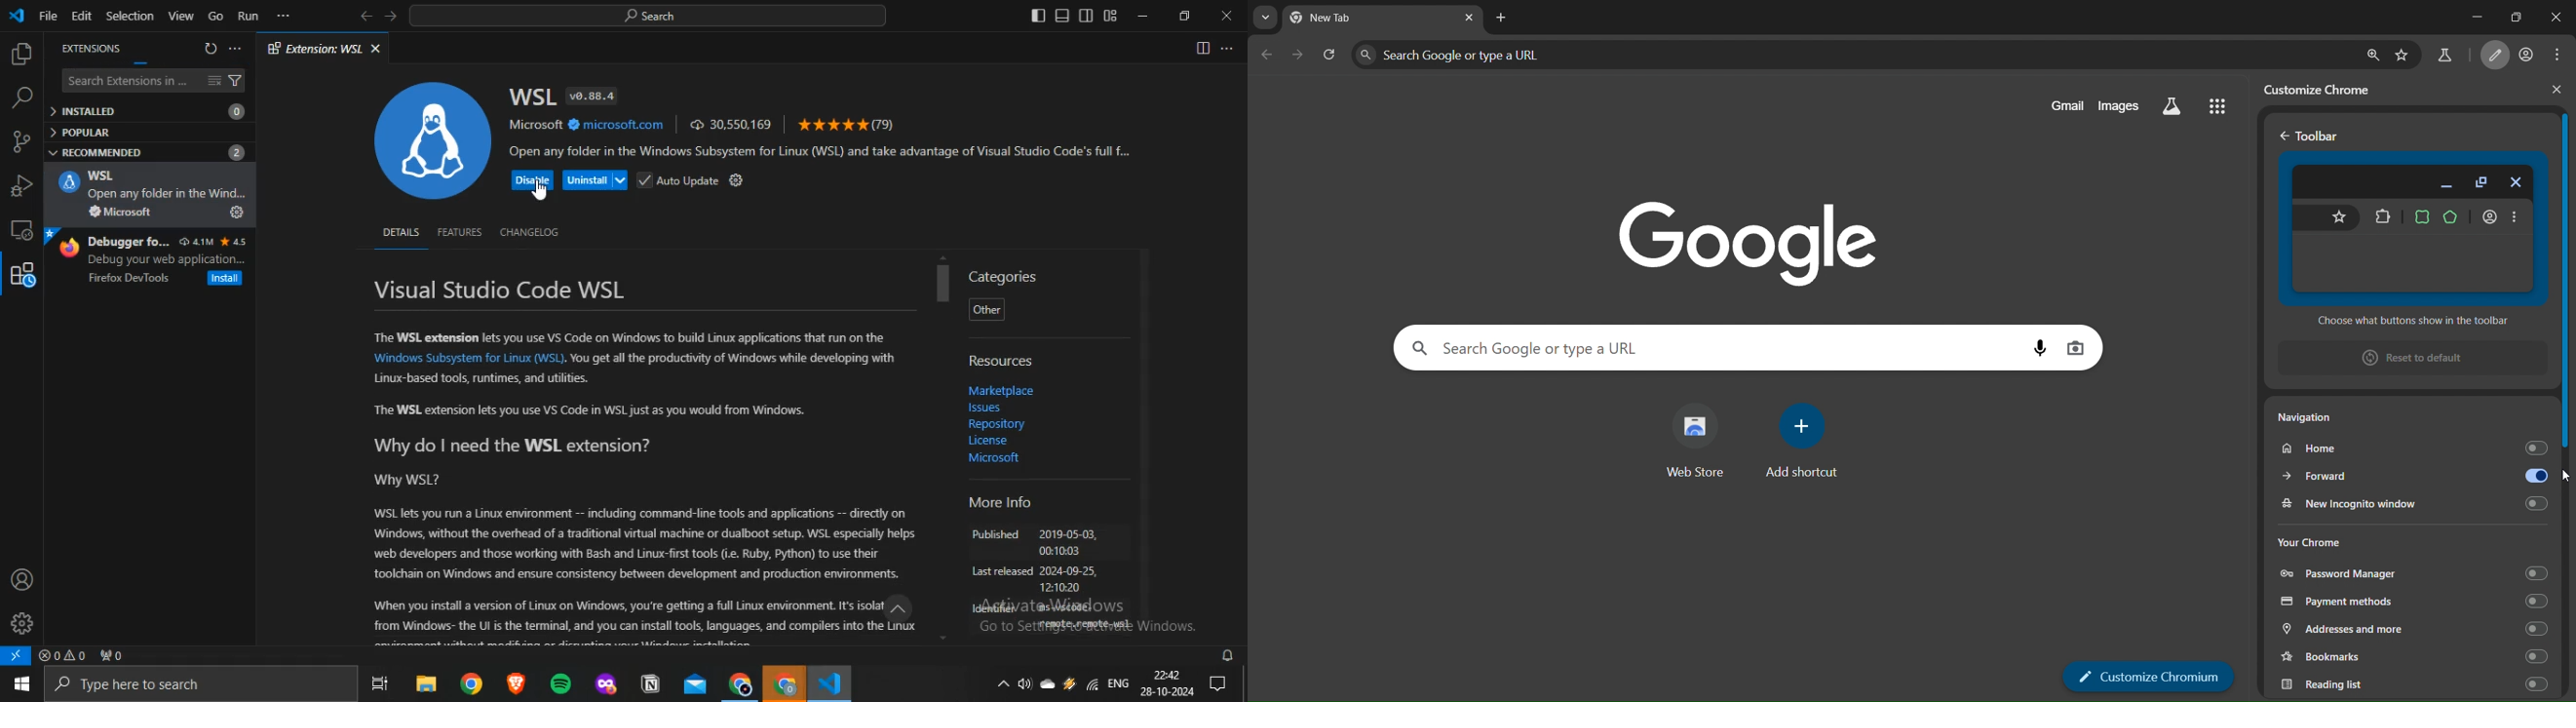  What do you see at coordinates (1061, 15) in the screenshot?
I see `toggle panel` at bounding box center [1061, 15].